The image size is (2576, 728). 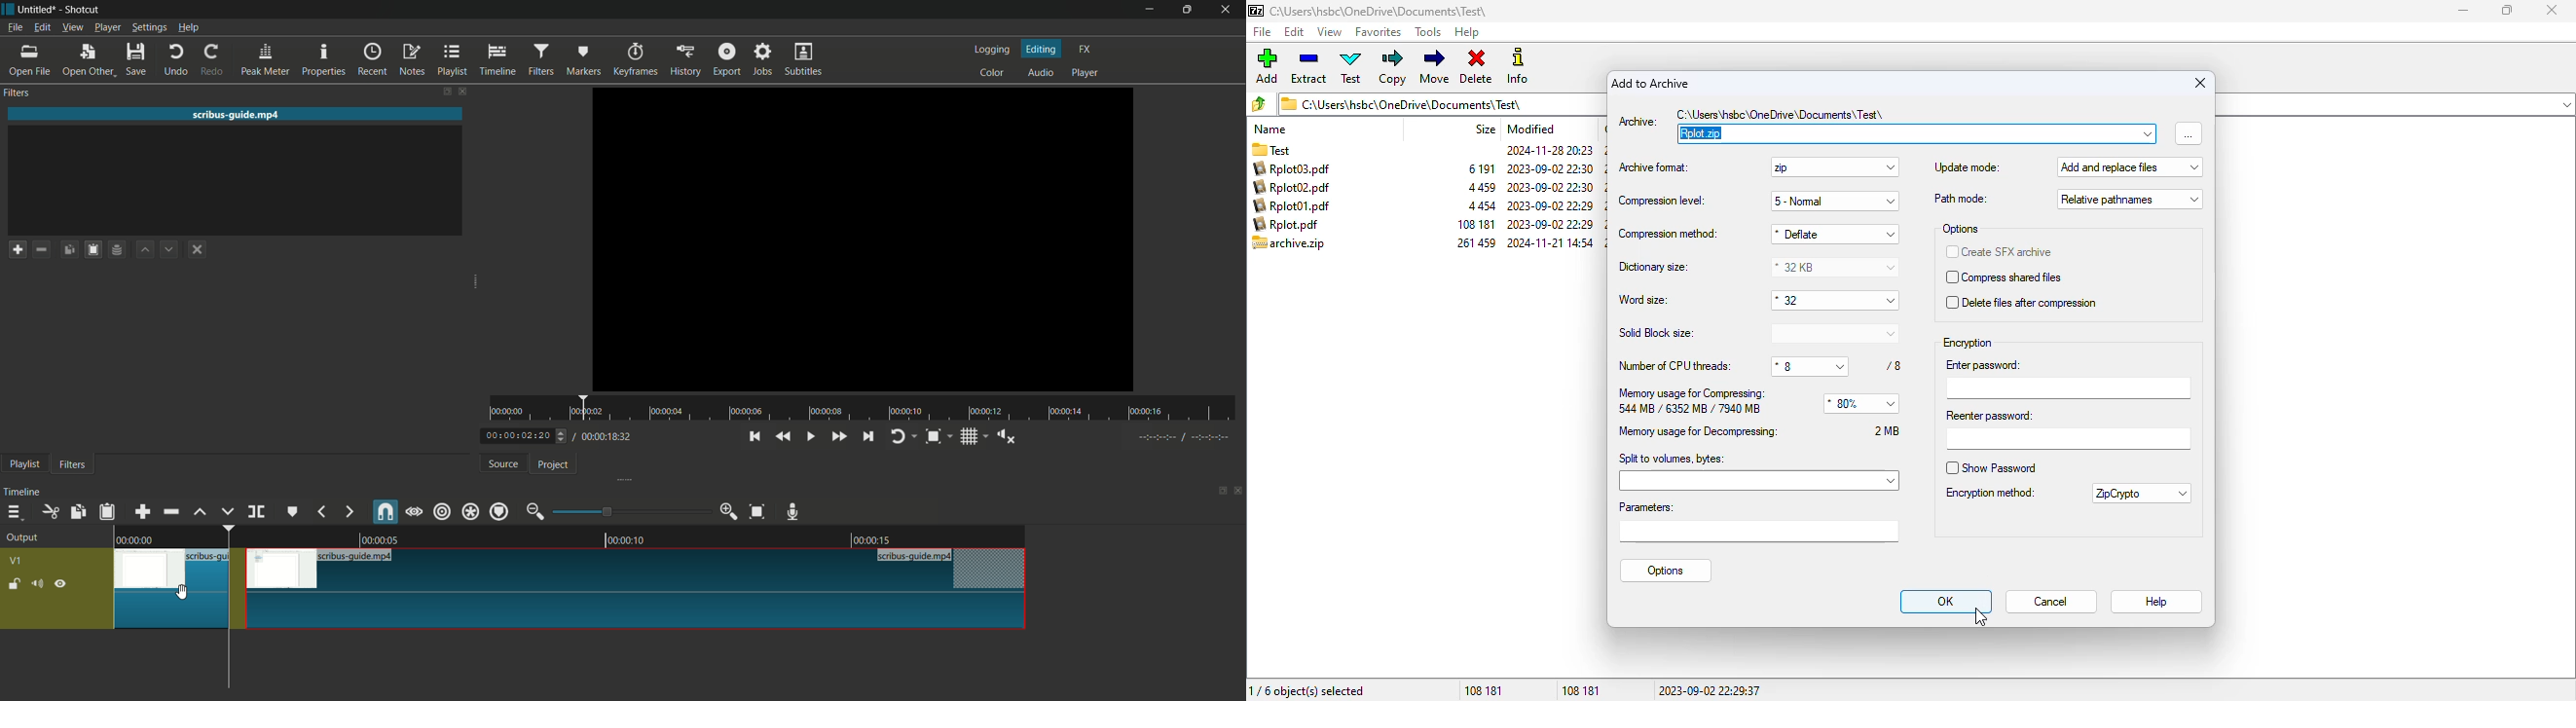 What do you see at coordinates (791, 511) in the screenshot?
I see `record audio` at bounding box center [791, 511].